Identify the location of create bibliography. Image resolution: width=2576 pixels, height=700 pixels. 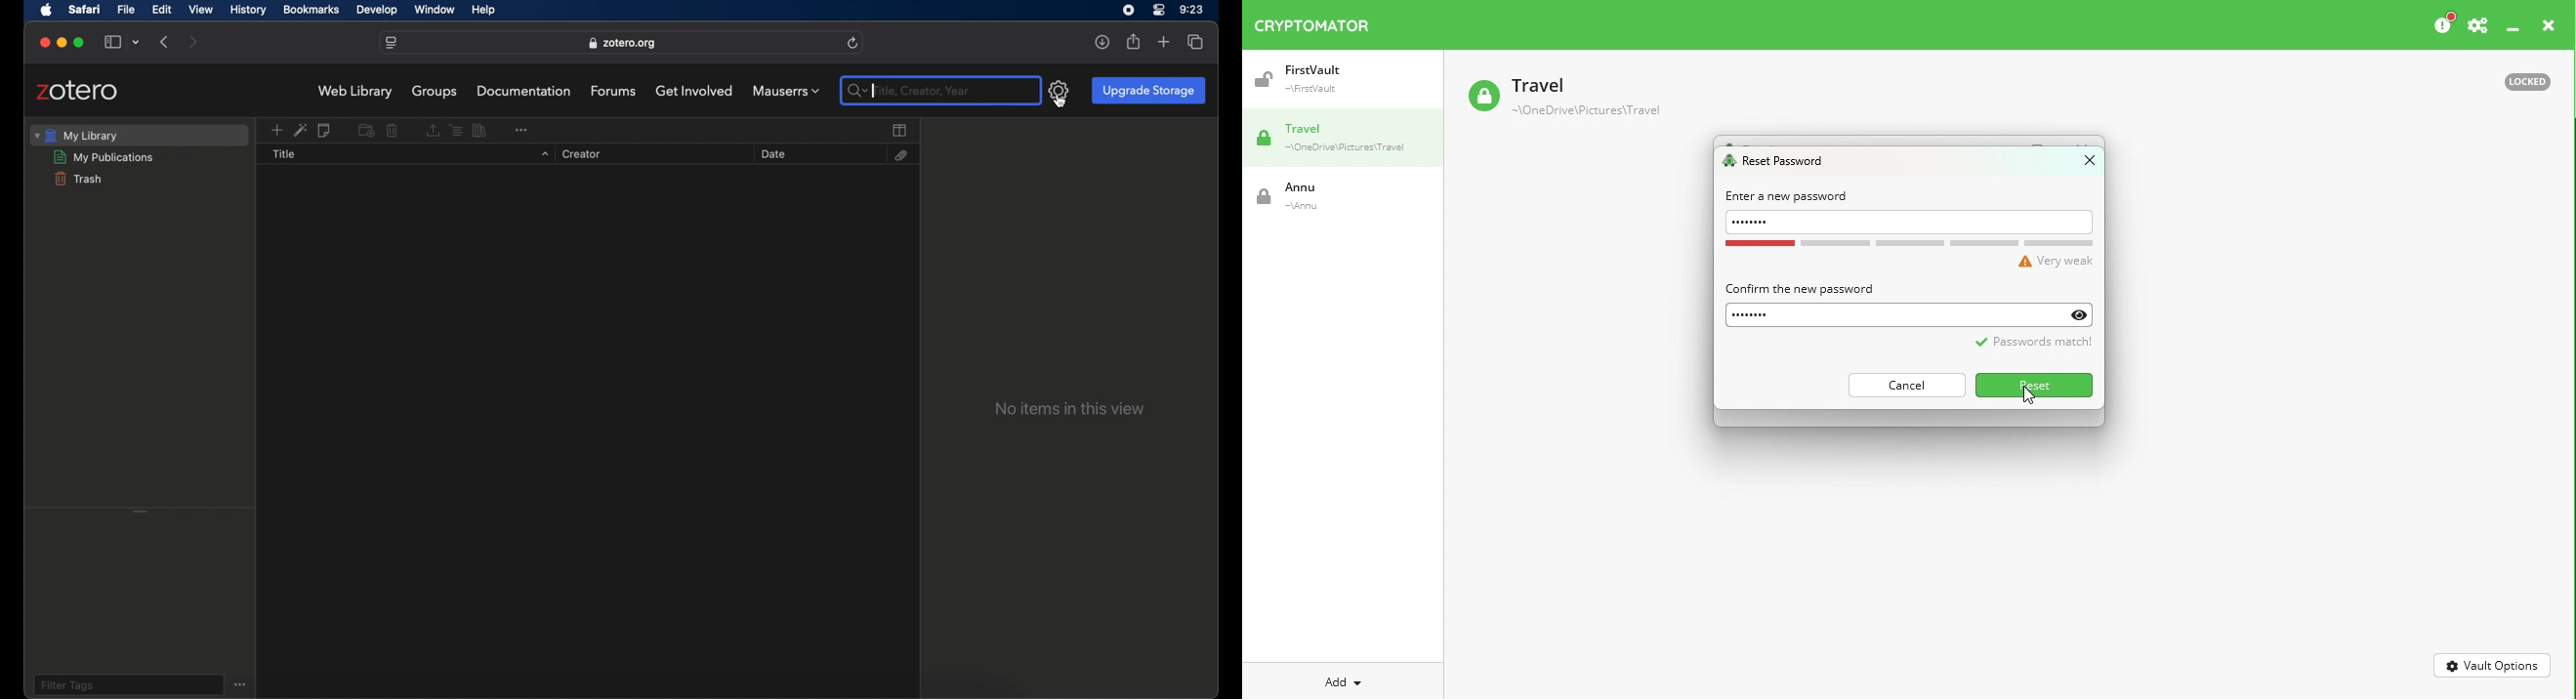
(481, 130).